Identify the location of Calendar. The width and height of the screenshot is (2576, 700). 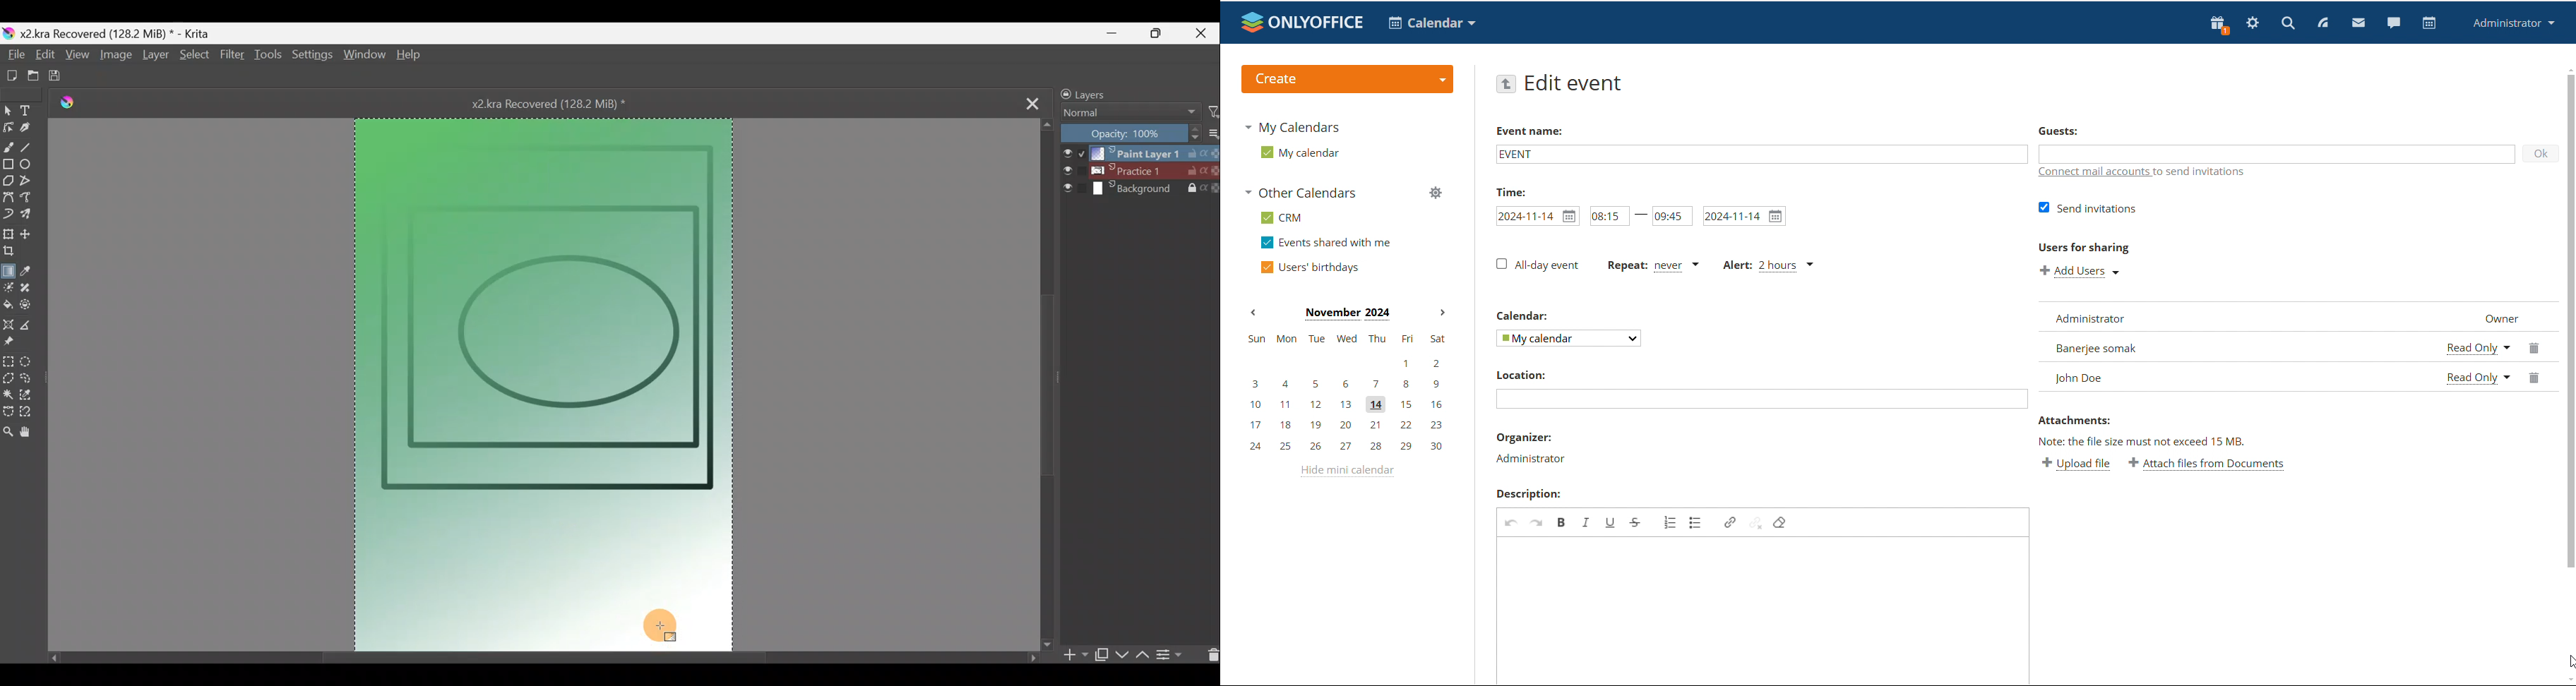
(1524, 315).